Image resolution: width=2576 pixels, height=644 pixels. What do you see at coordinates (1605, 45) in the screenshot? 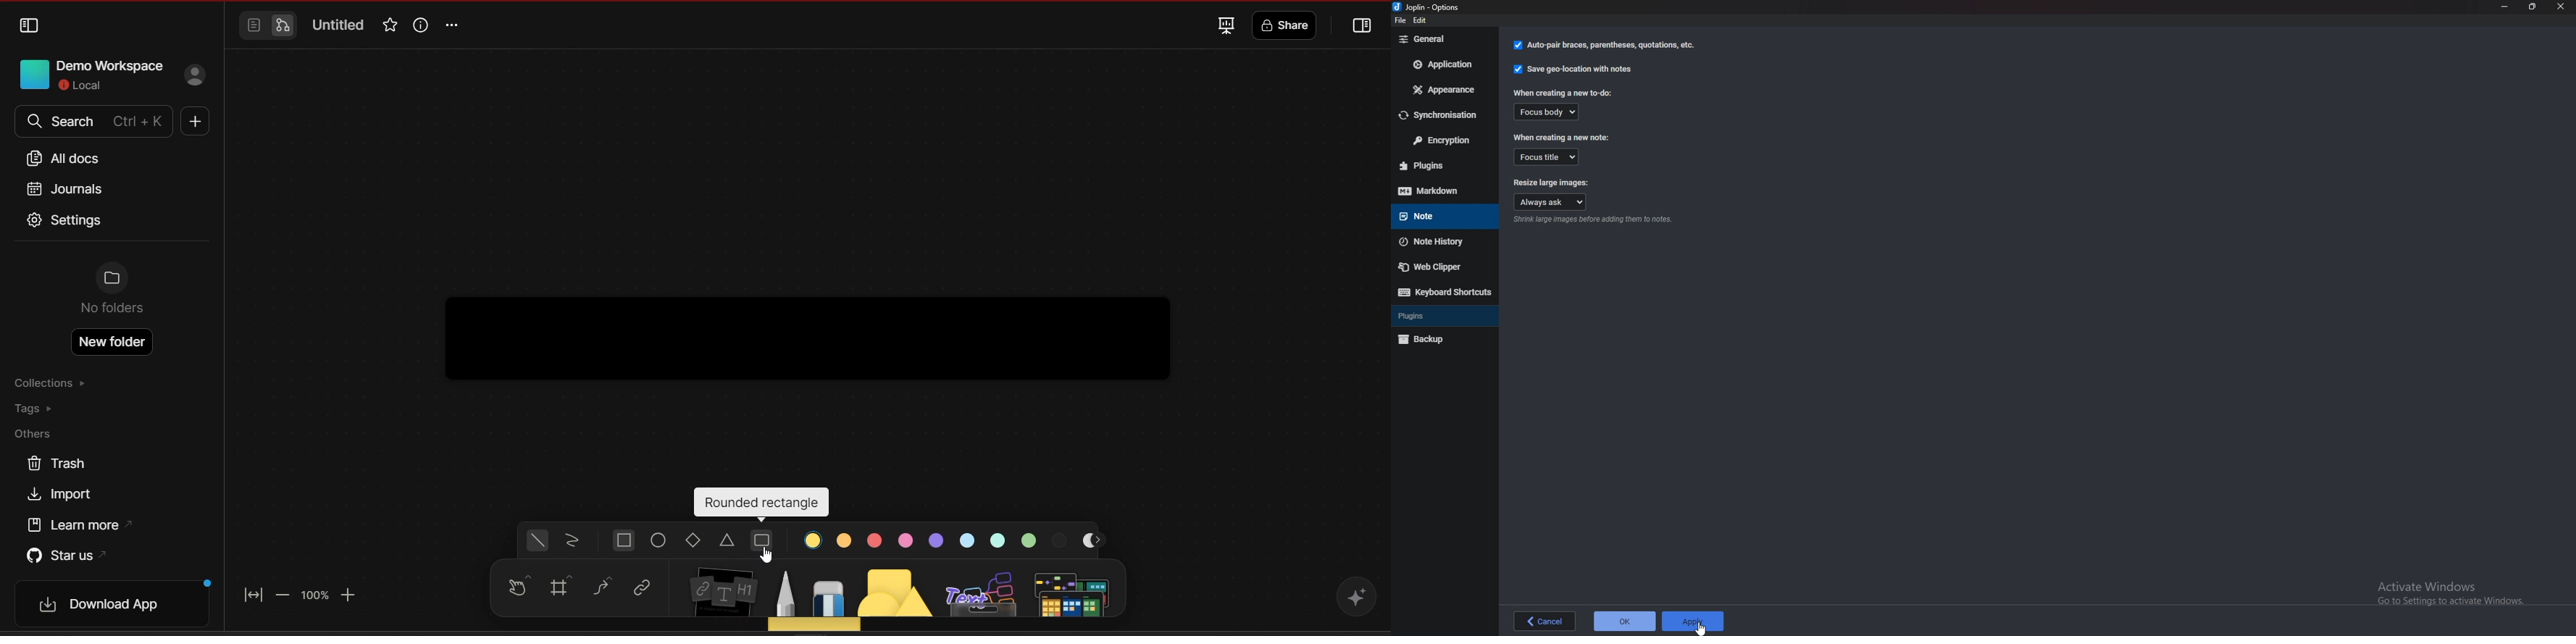
I see `Autopair braces parenthesis, quotation, etc.` at bounding box center [1605, 45].